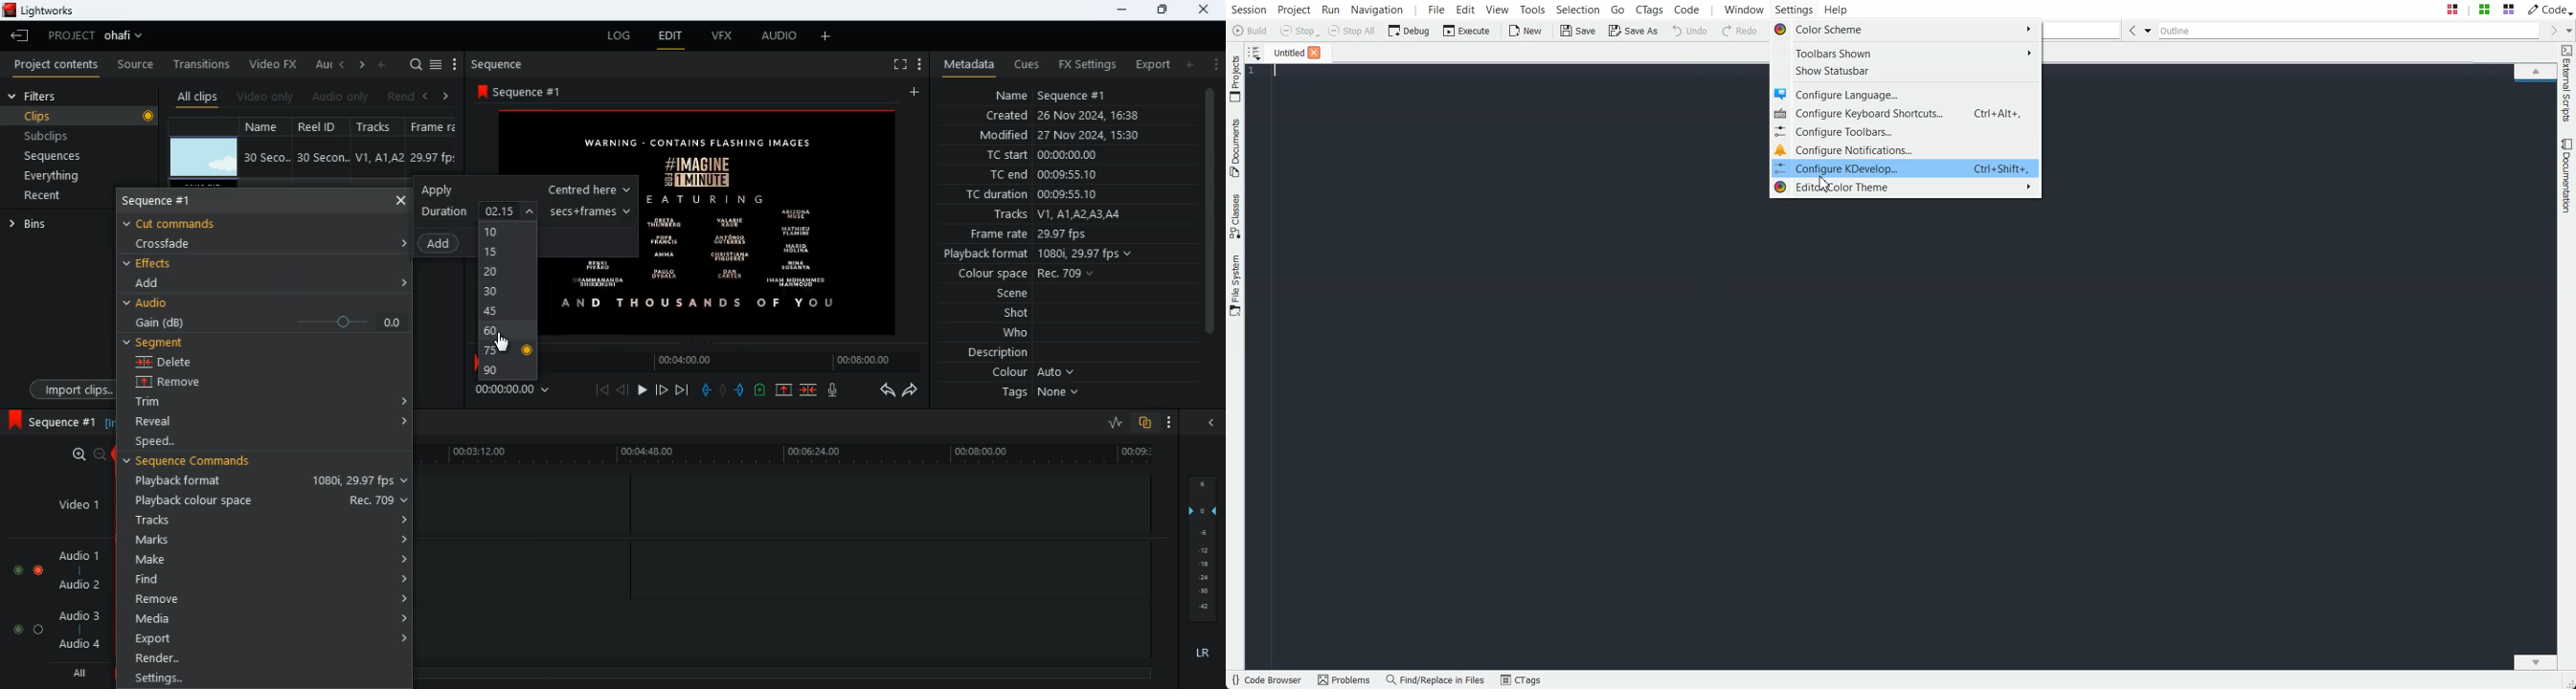 The height and width of the screenshot is (700, 2576). Describe the element at coordinates (271, 599) in the screenshot. I see `remove` at that location.